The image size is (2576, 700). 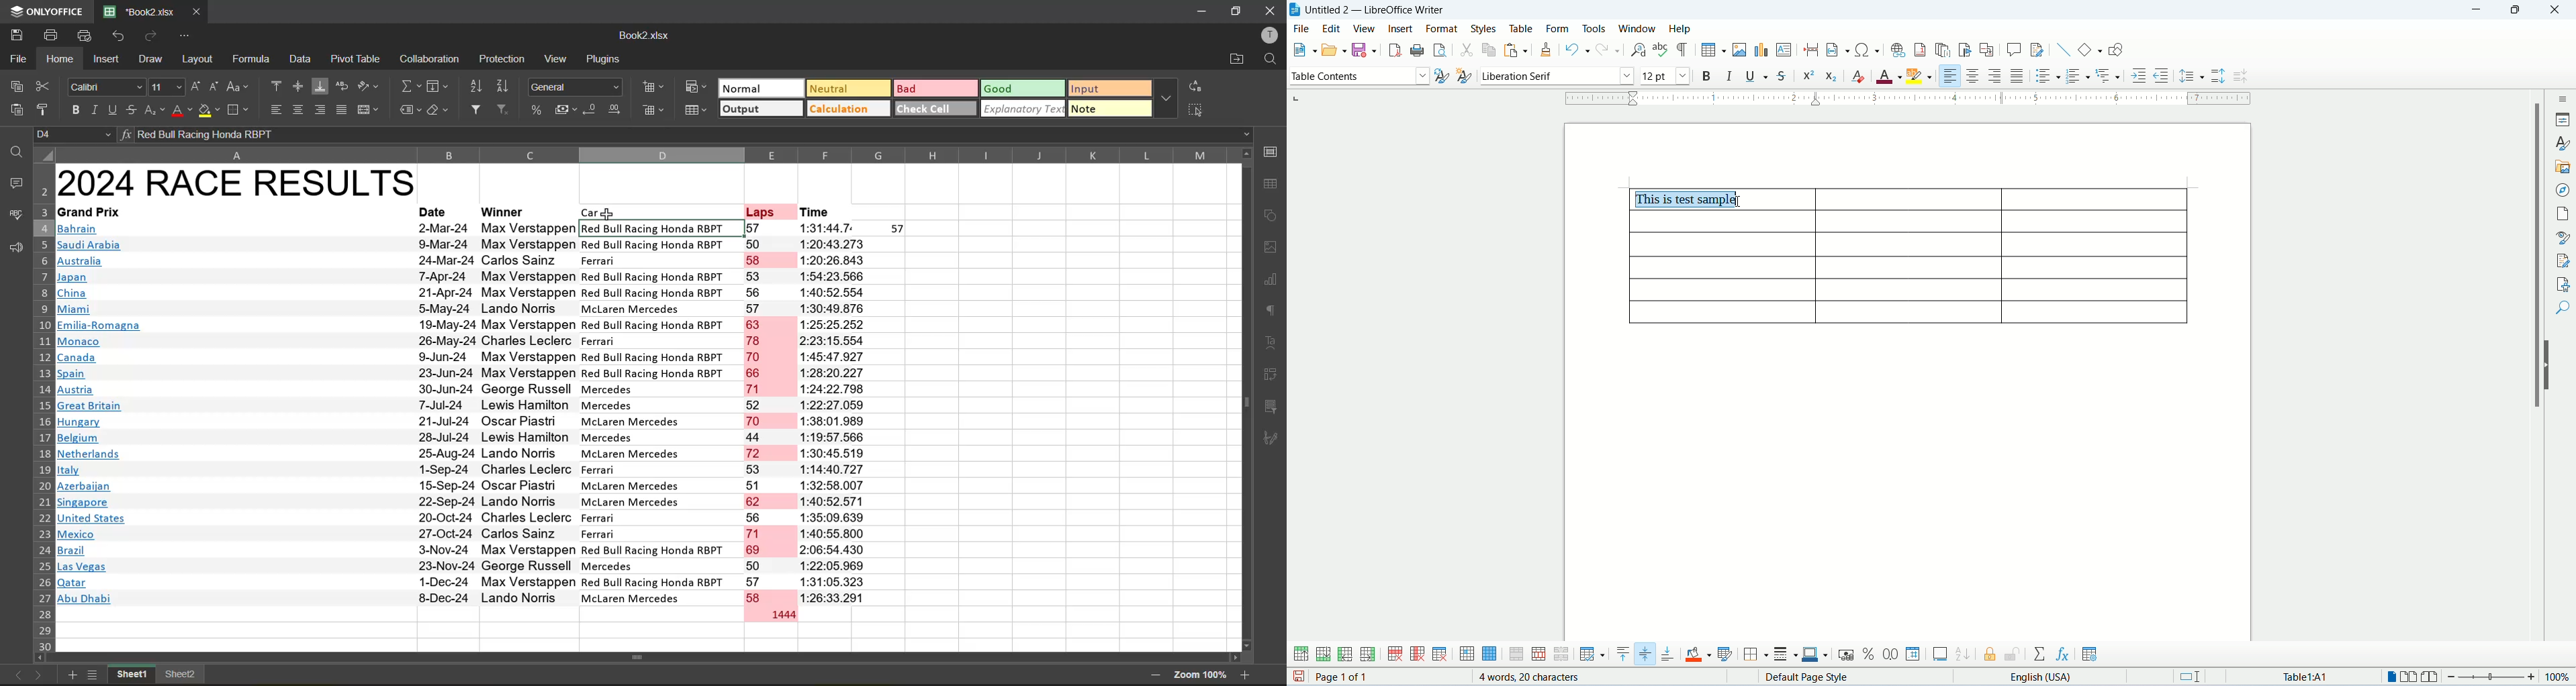 I want to click on split table, so click(x=1561, y=654).